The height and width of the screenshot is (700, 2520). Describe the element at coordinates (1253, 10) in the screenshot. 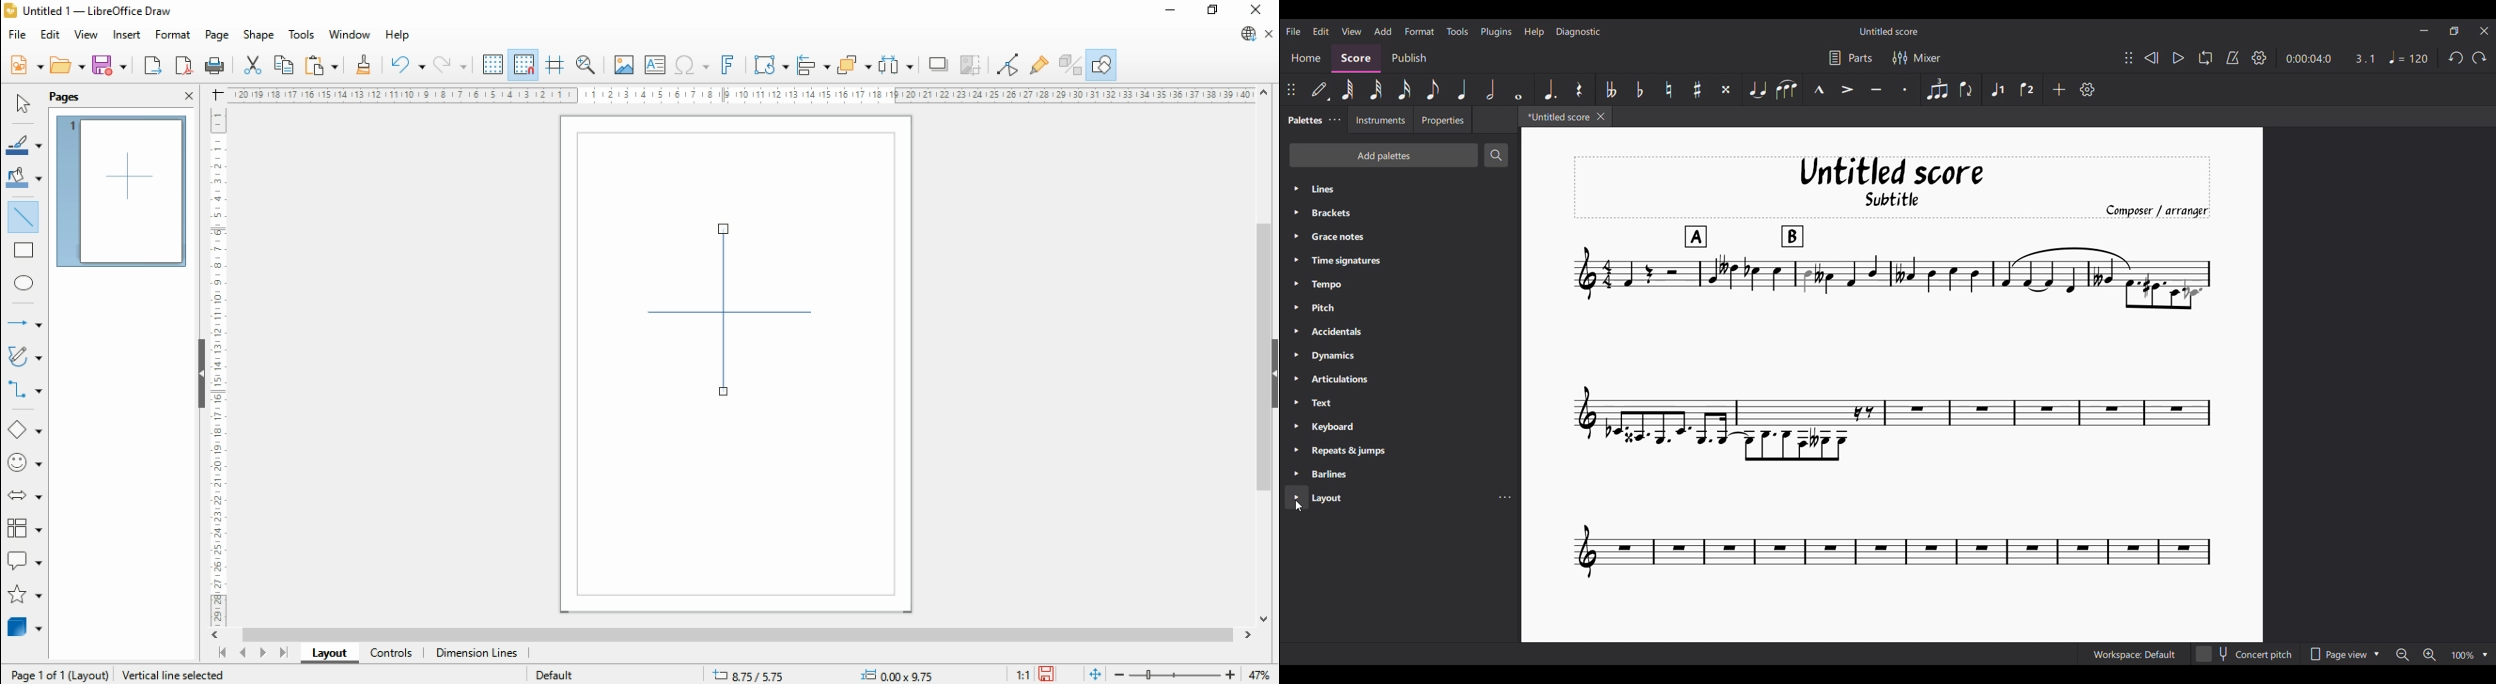

I see `close window` at that location.